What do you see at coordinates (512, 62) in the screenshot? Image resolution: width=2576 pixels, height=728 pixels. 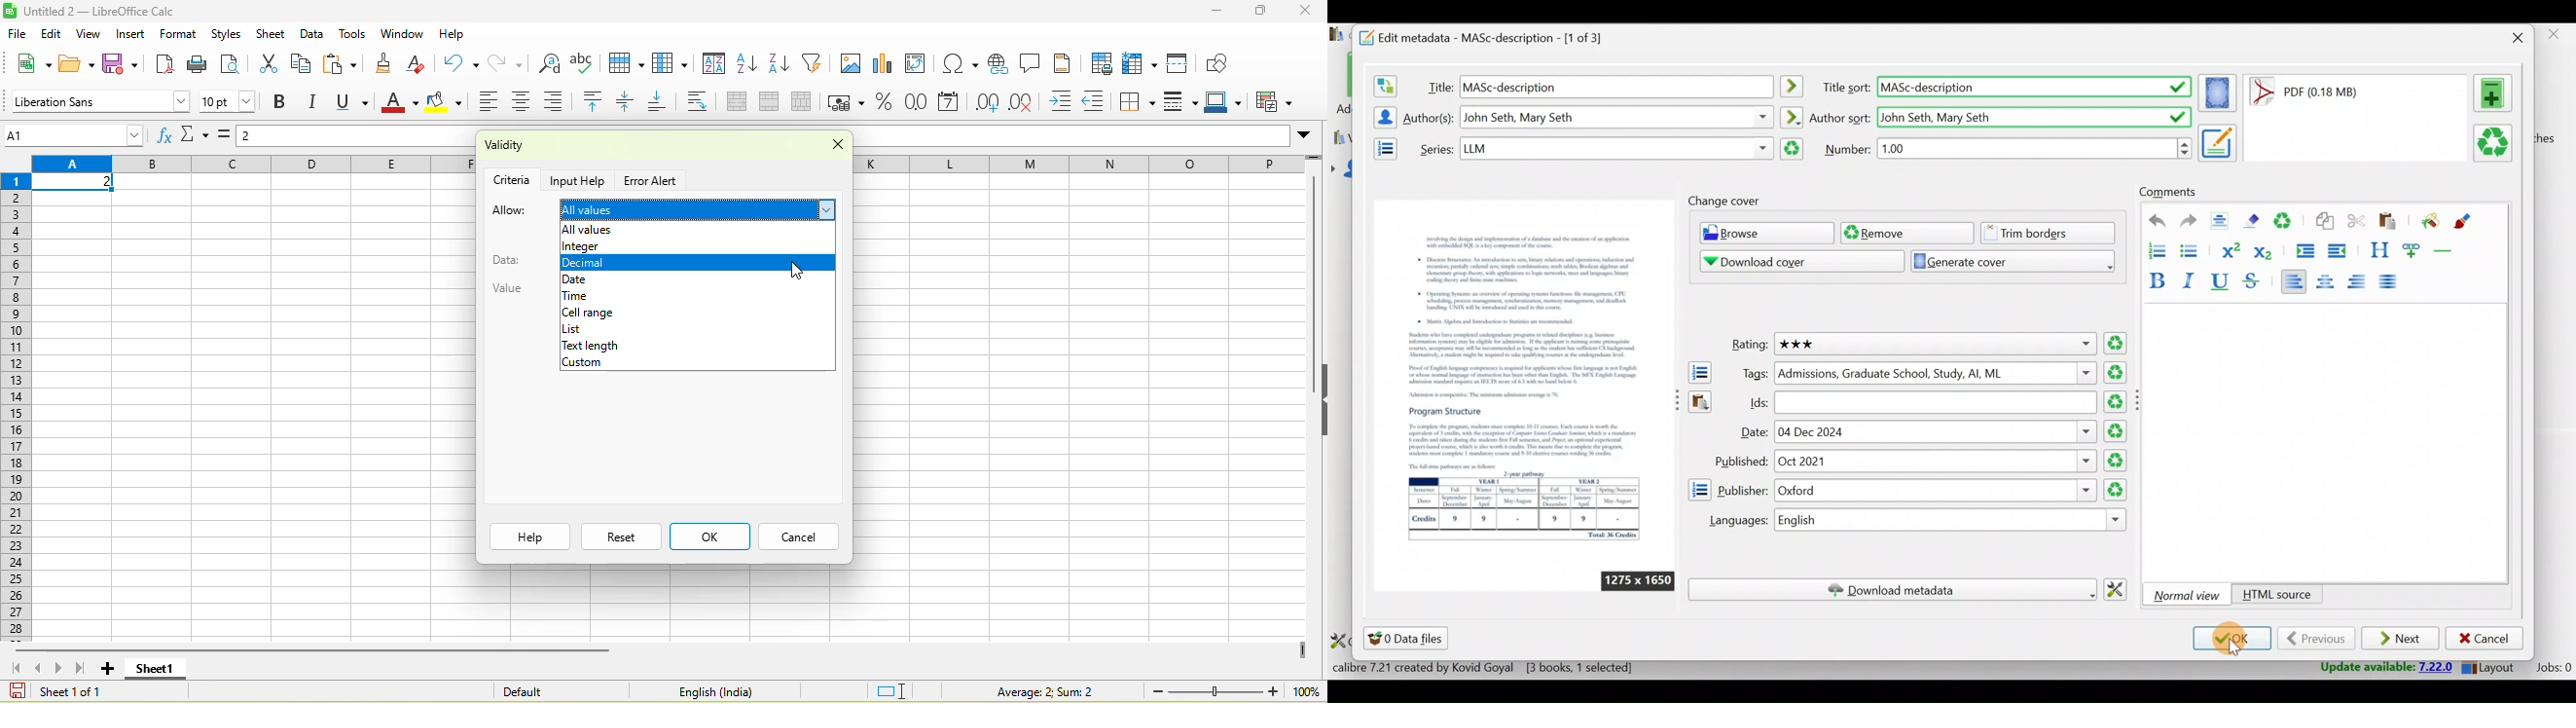 I see `redo` at bounding box center [512, 62].